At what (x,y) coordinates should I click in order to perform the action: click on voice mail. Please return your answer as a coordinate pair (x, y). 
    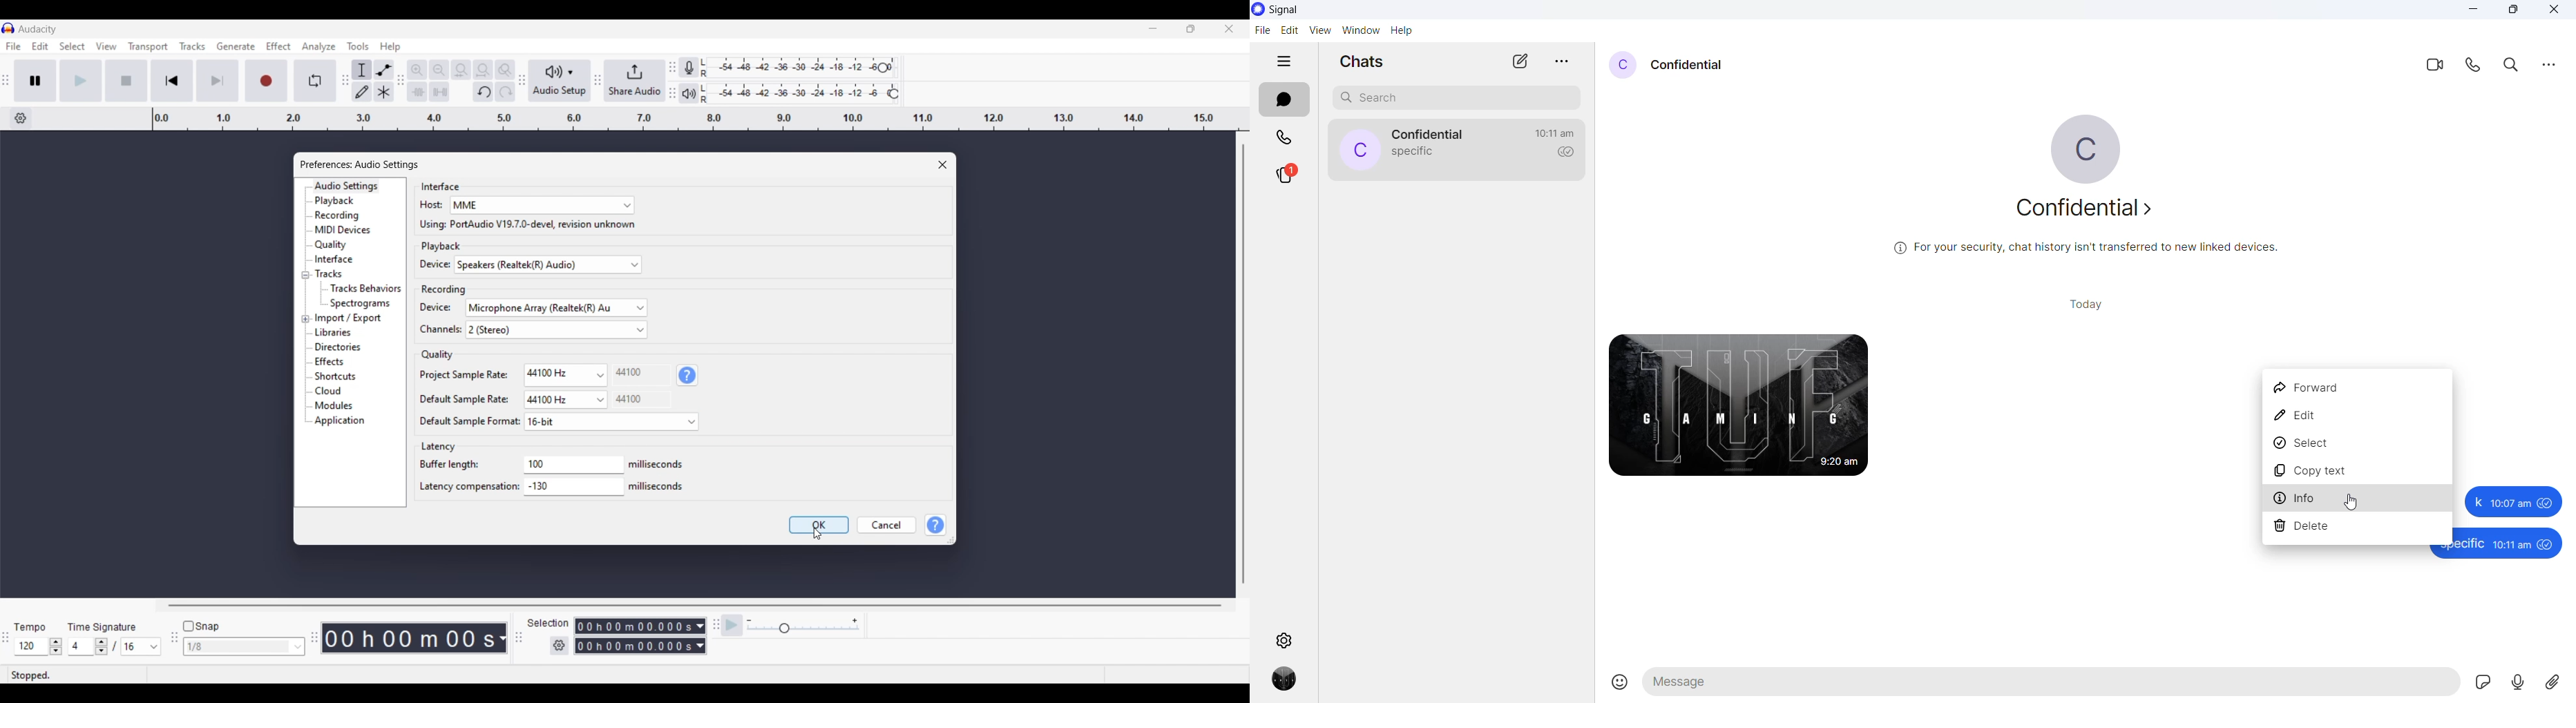
    Looking at the image, I should click on (2519, 682).